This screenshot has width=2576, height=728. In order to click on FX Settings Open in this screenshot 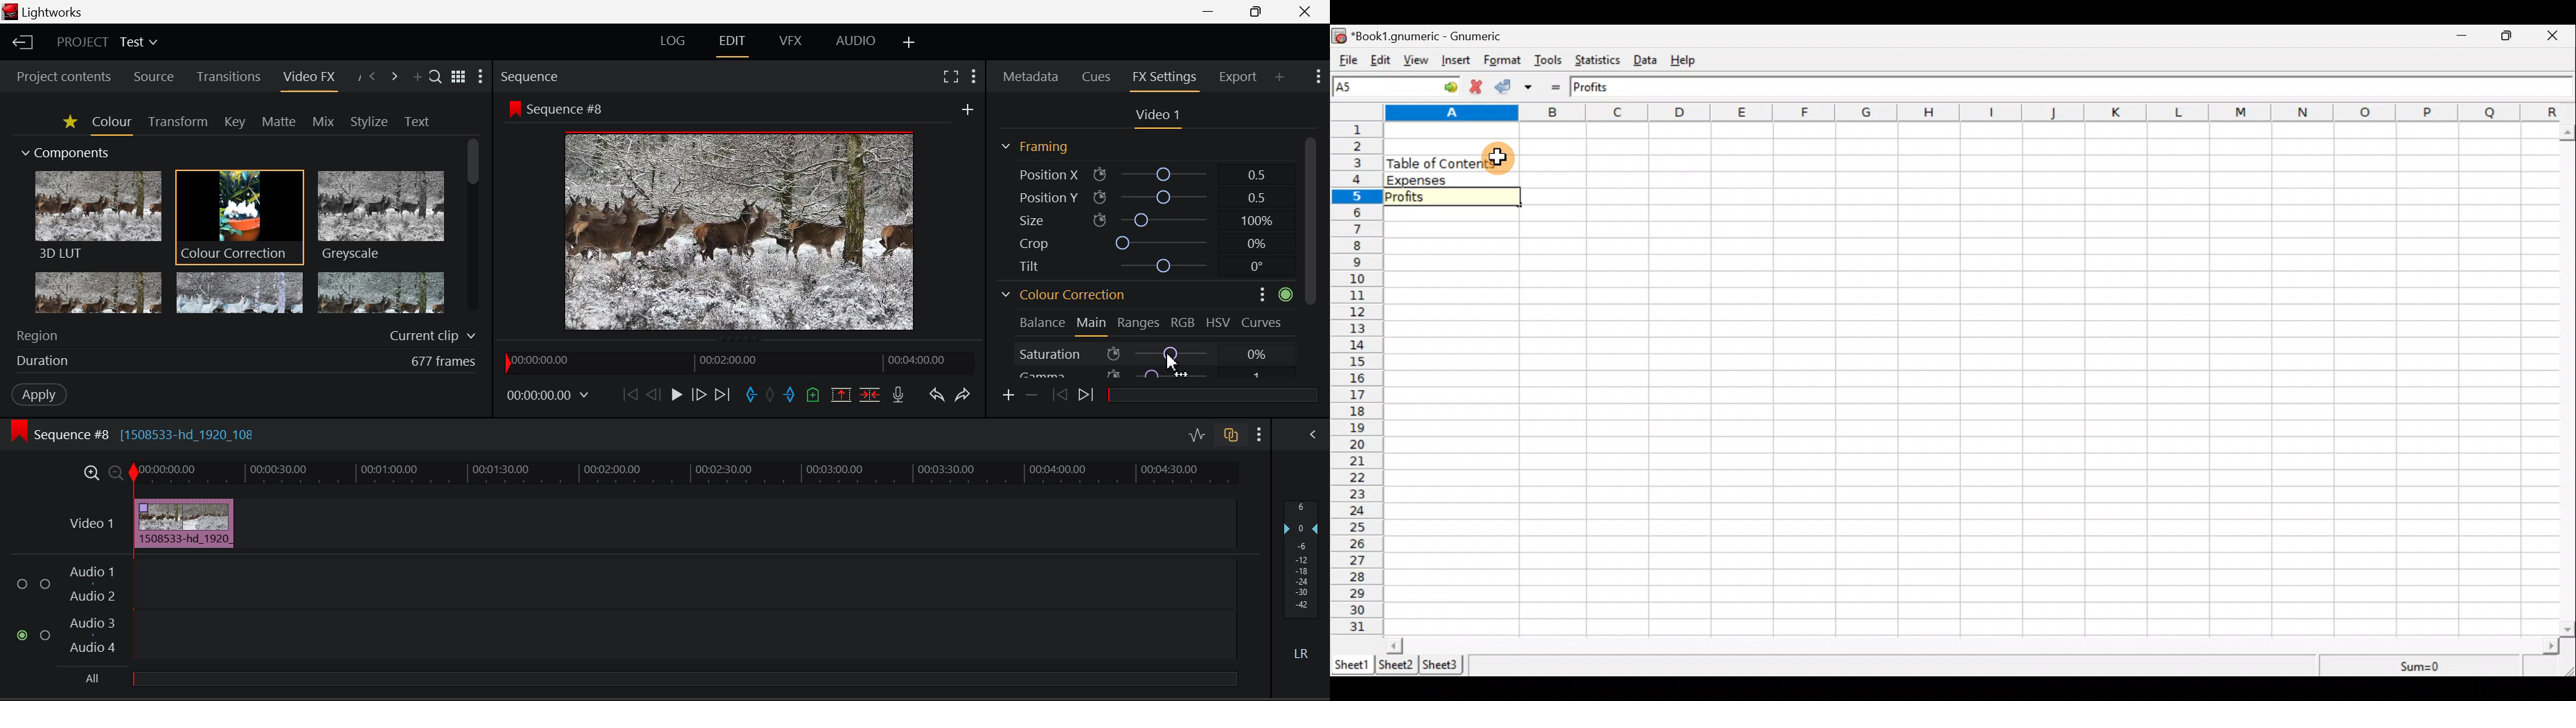, I will do `click(1164, 78)`.